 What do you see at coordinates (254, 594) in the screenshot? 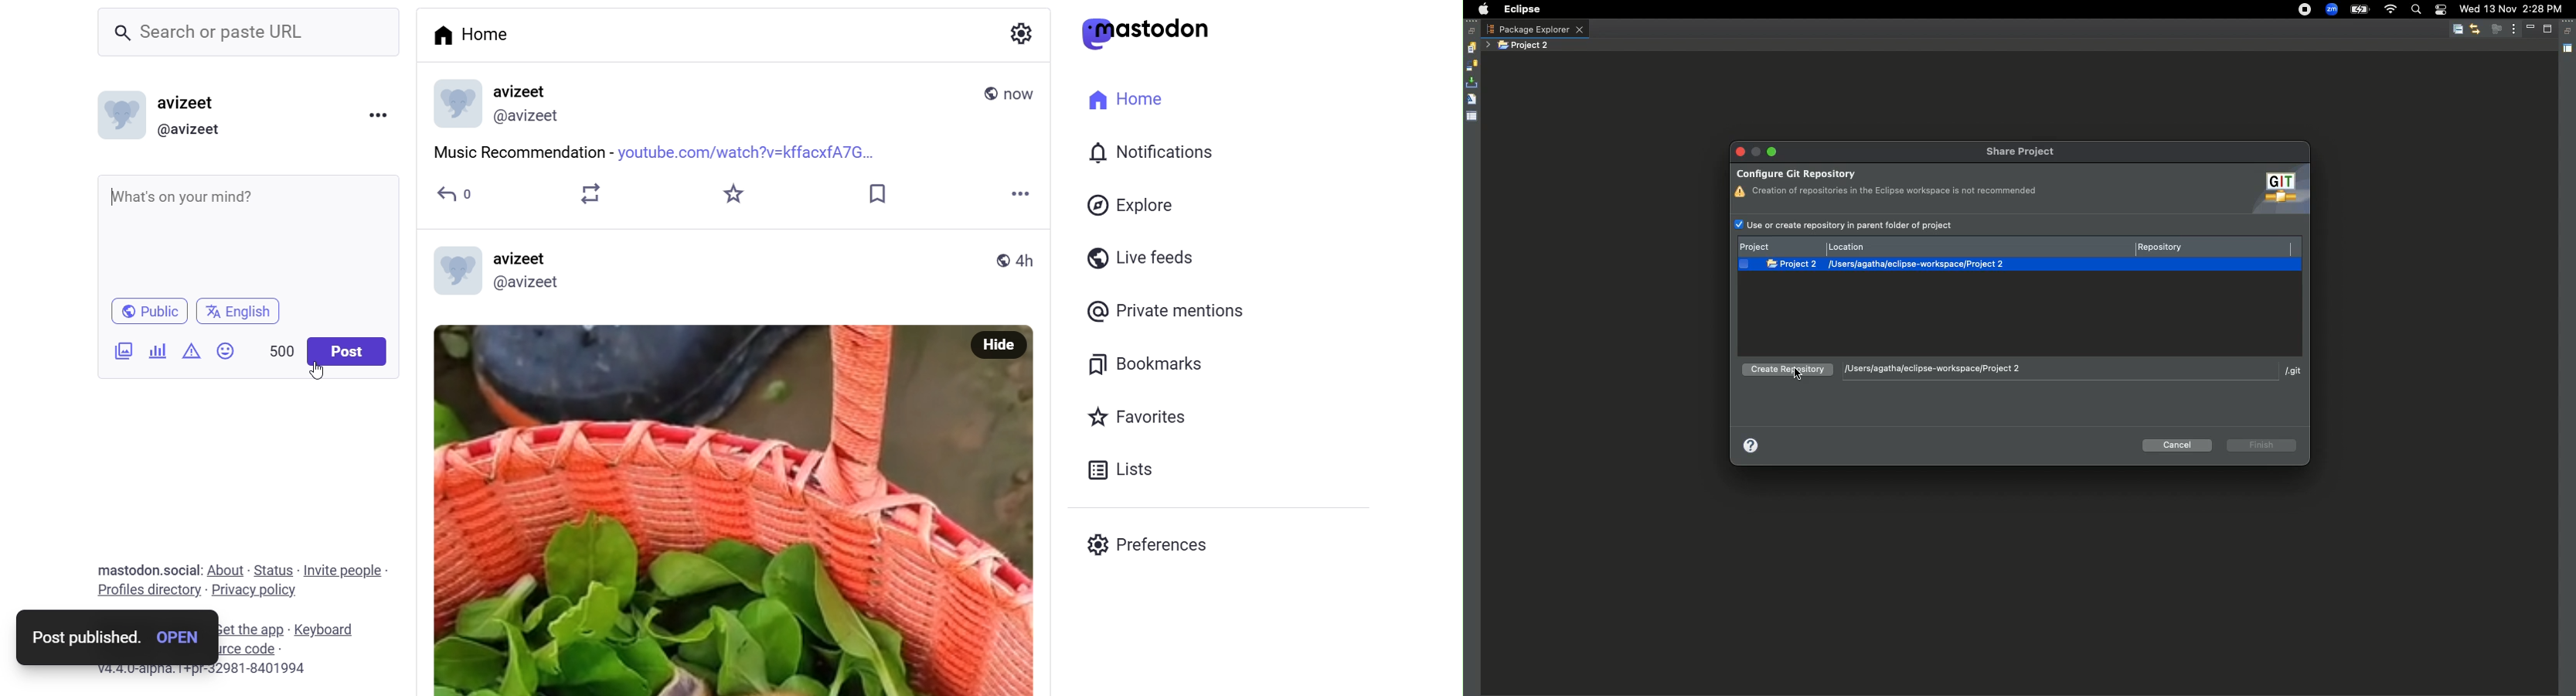
I see `privacy policy` at bounding box center [254, 594].